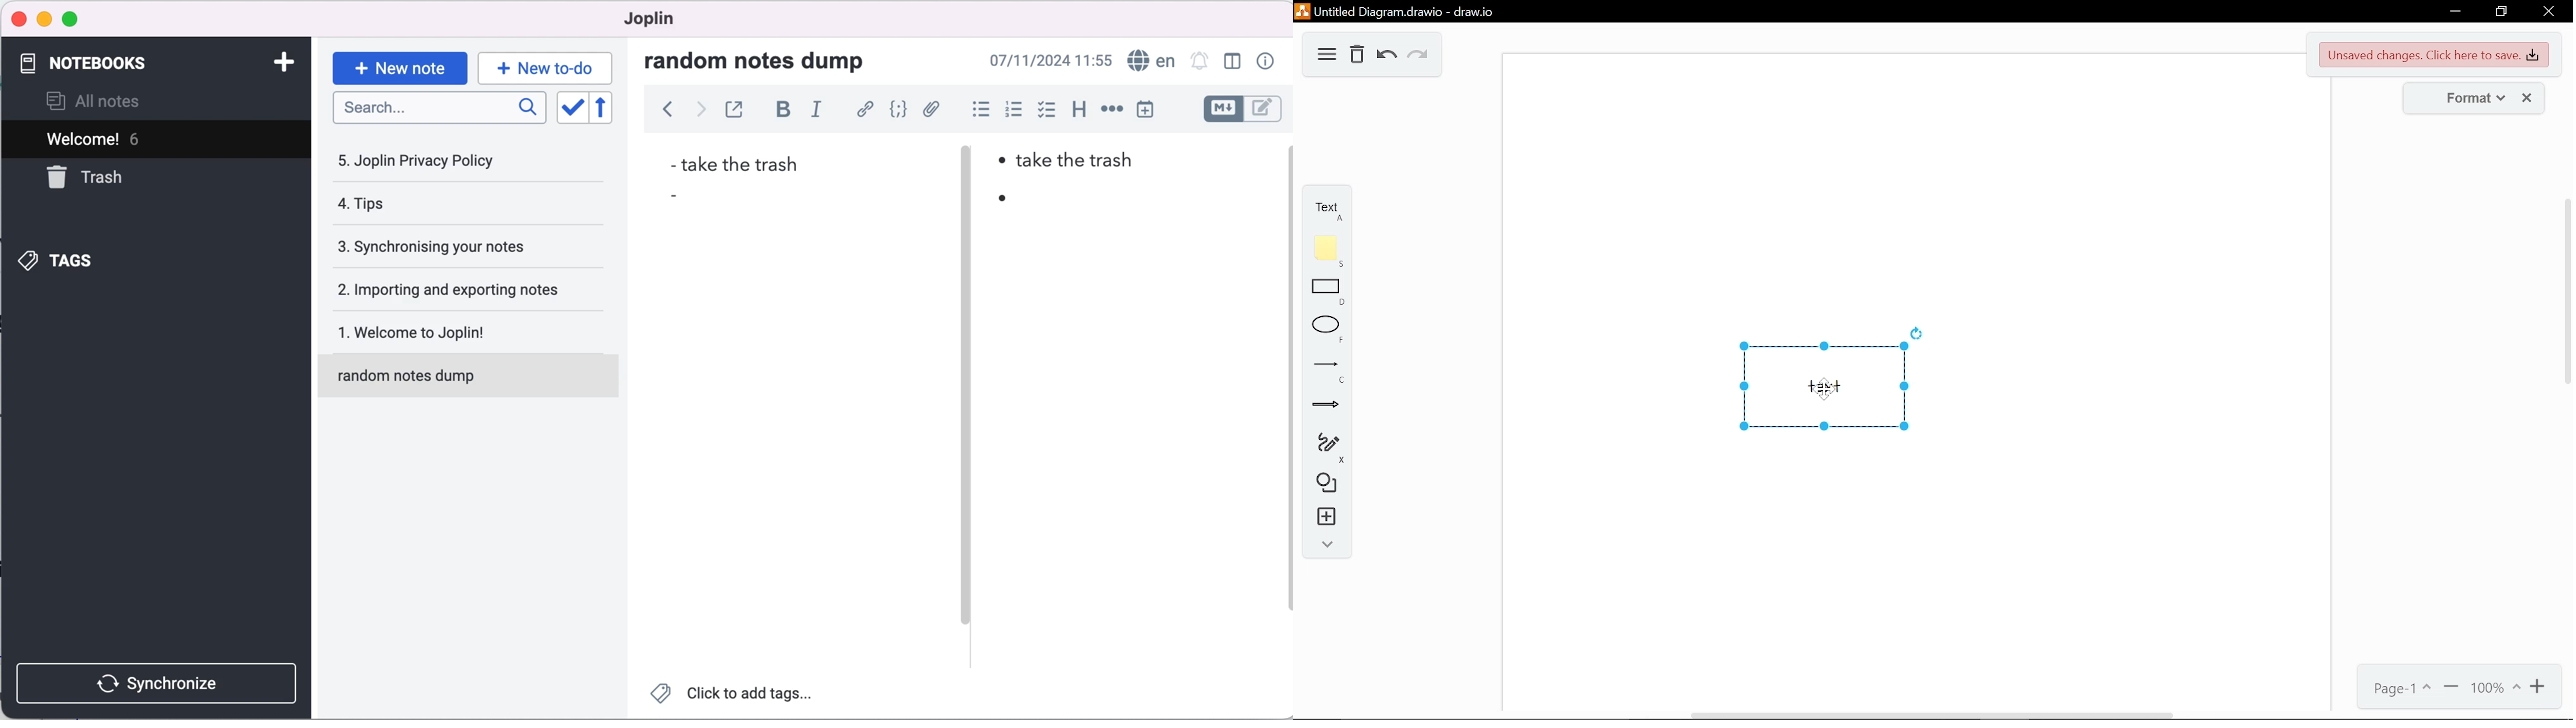  Describe the element at coordinates (1084, 164) in the screenshot. I see `take the trash` at that location.